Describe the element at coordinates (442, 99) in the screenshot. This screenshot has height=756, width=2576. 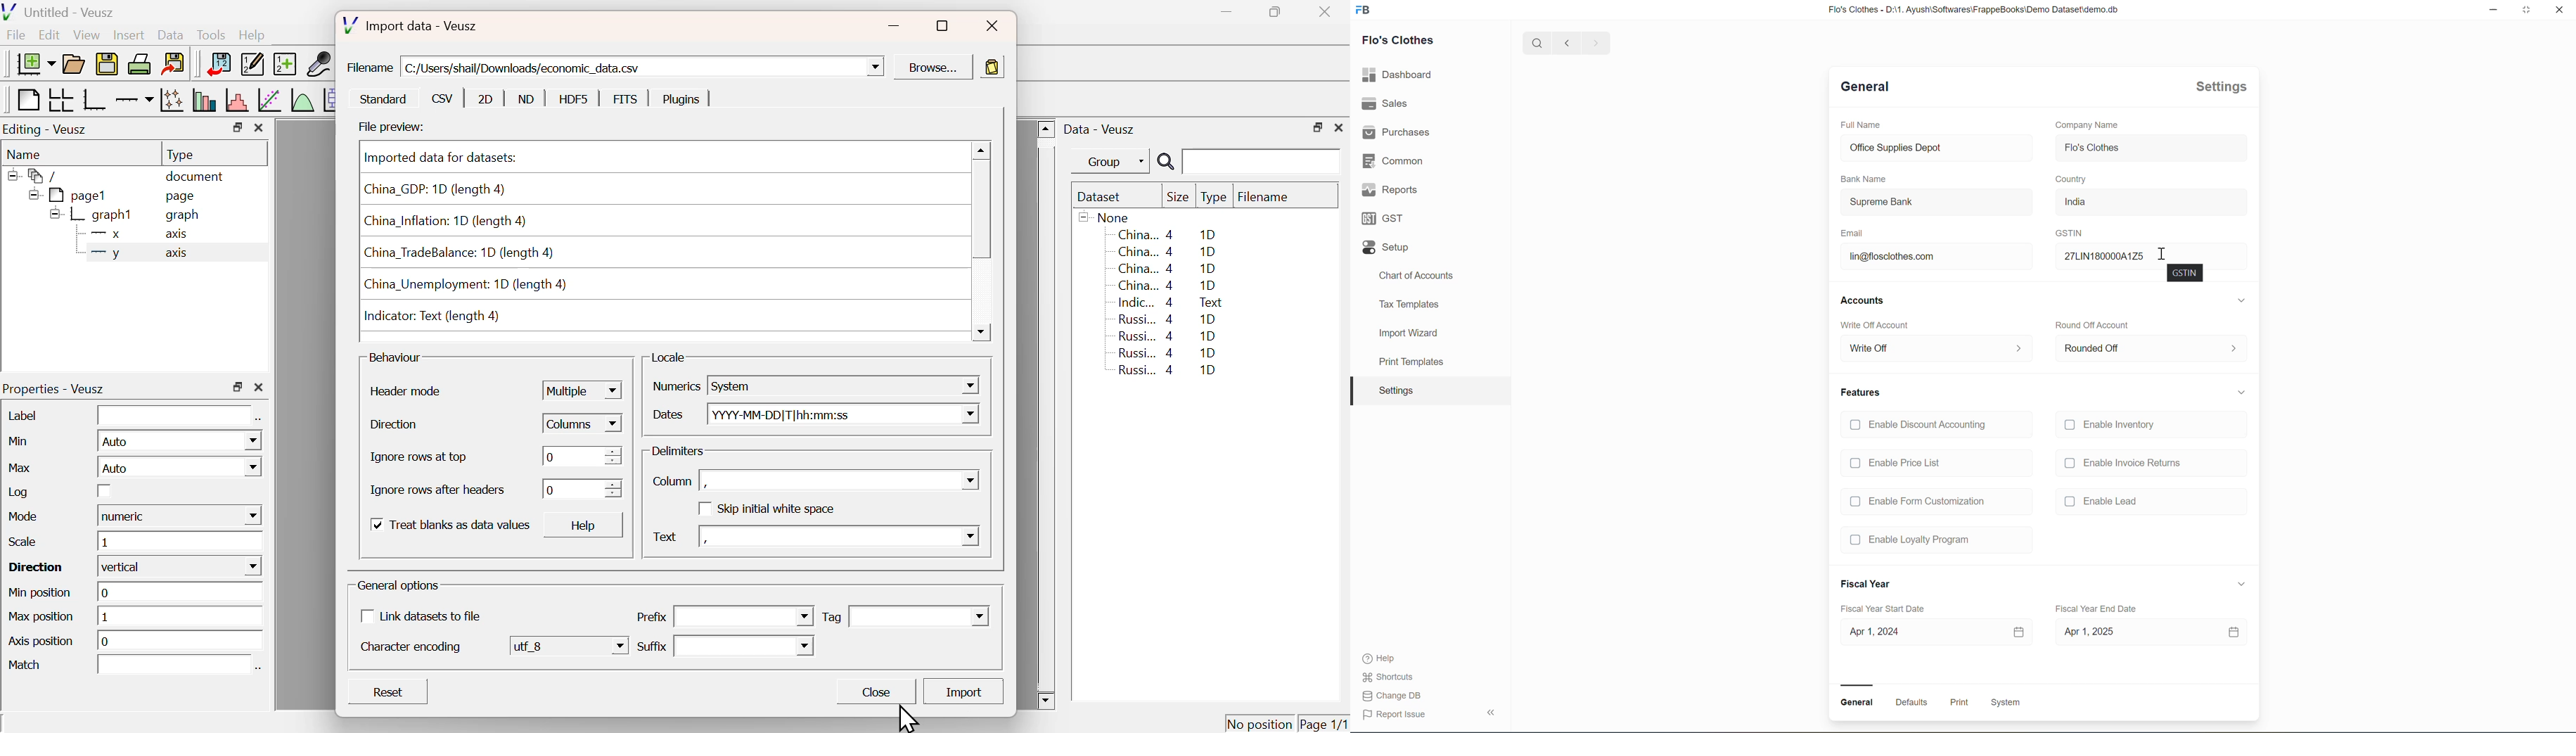
I see `csv` at that location.